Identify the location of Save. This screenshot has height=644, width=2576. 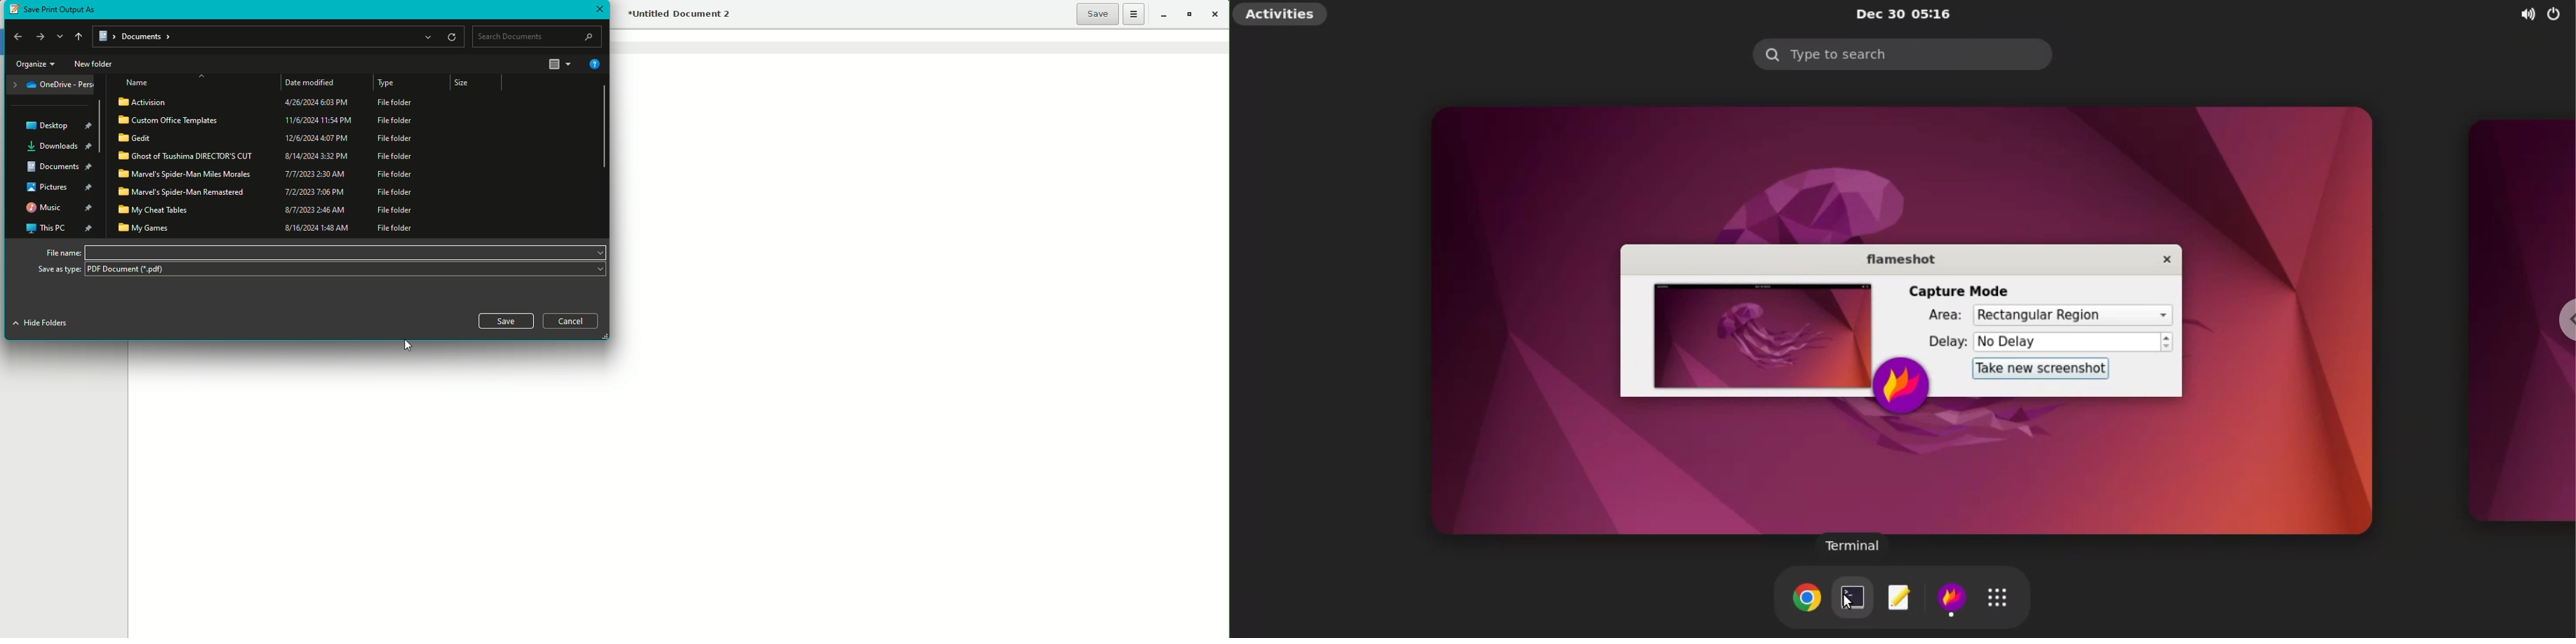
(1097, 14).